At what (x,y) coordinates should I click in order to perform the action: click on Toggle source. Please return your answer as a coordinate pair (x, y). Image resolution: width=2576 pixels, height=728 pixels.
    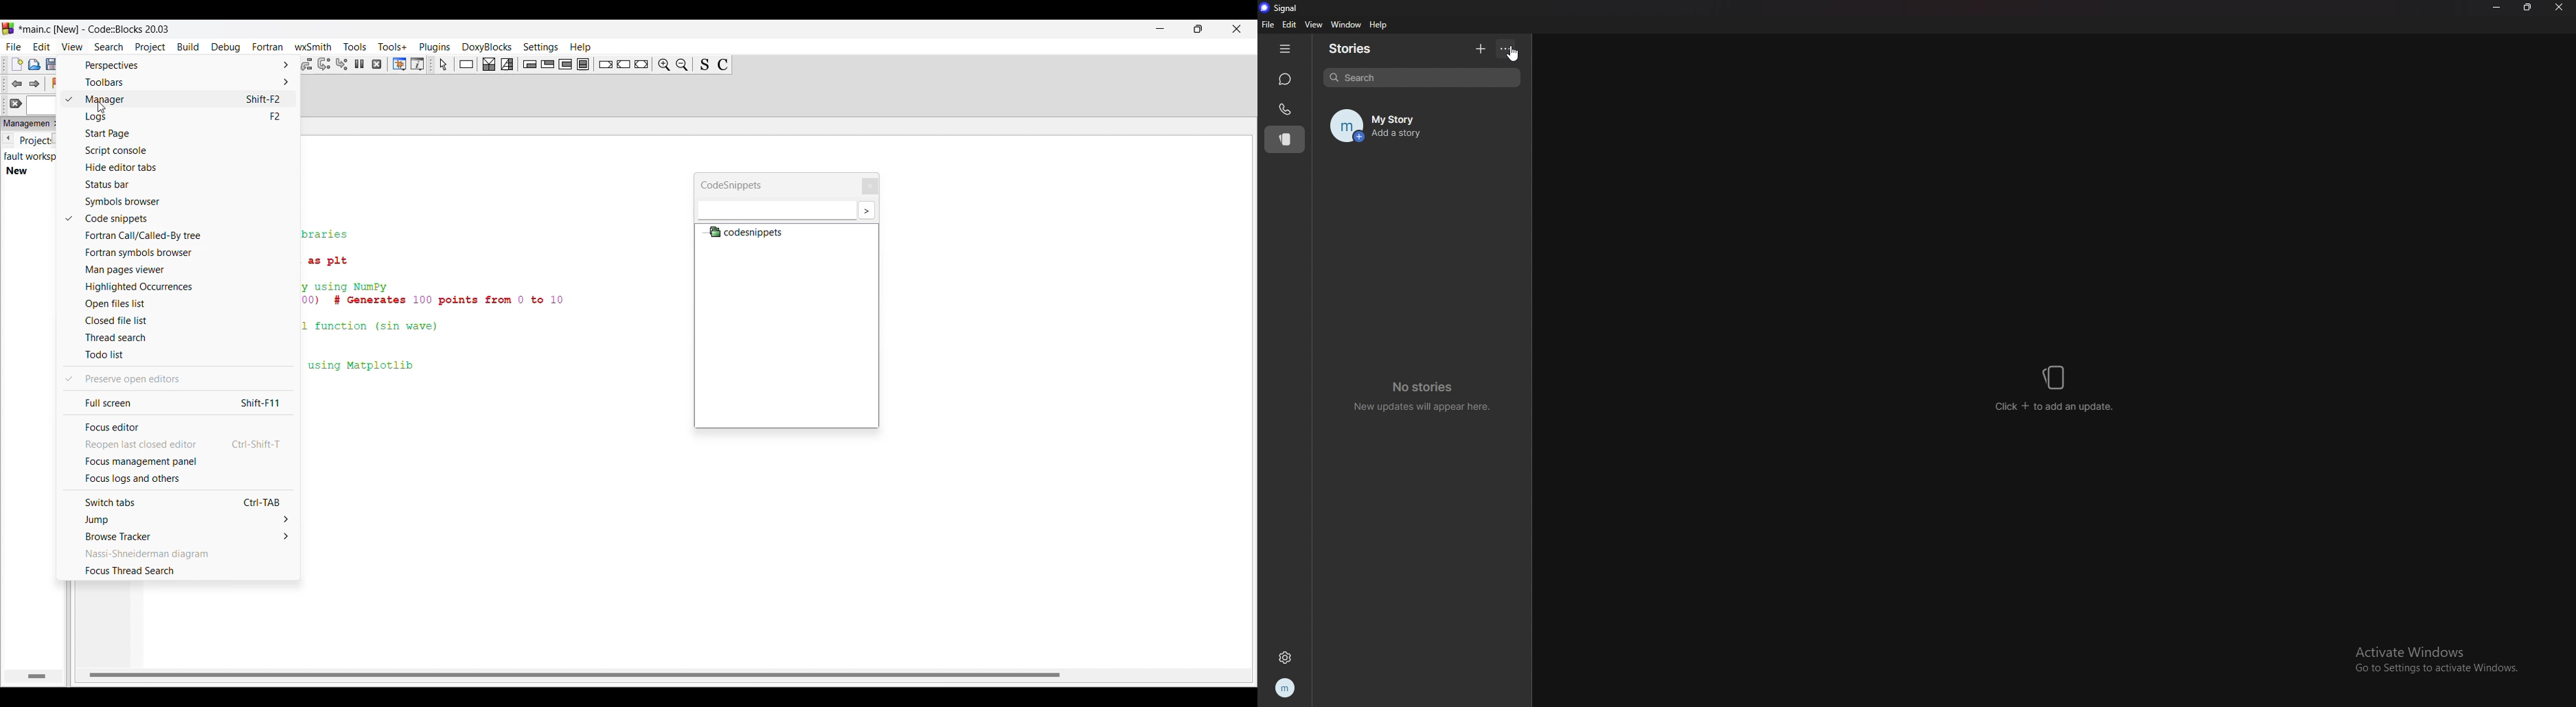
    Looking at the image, I should click on (704, 64).